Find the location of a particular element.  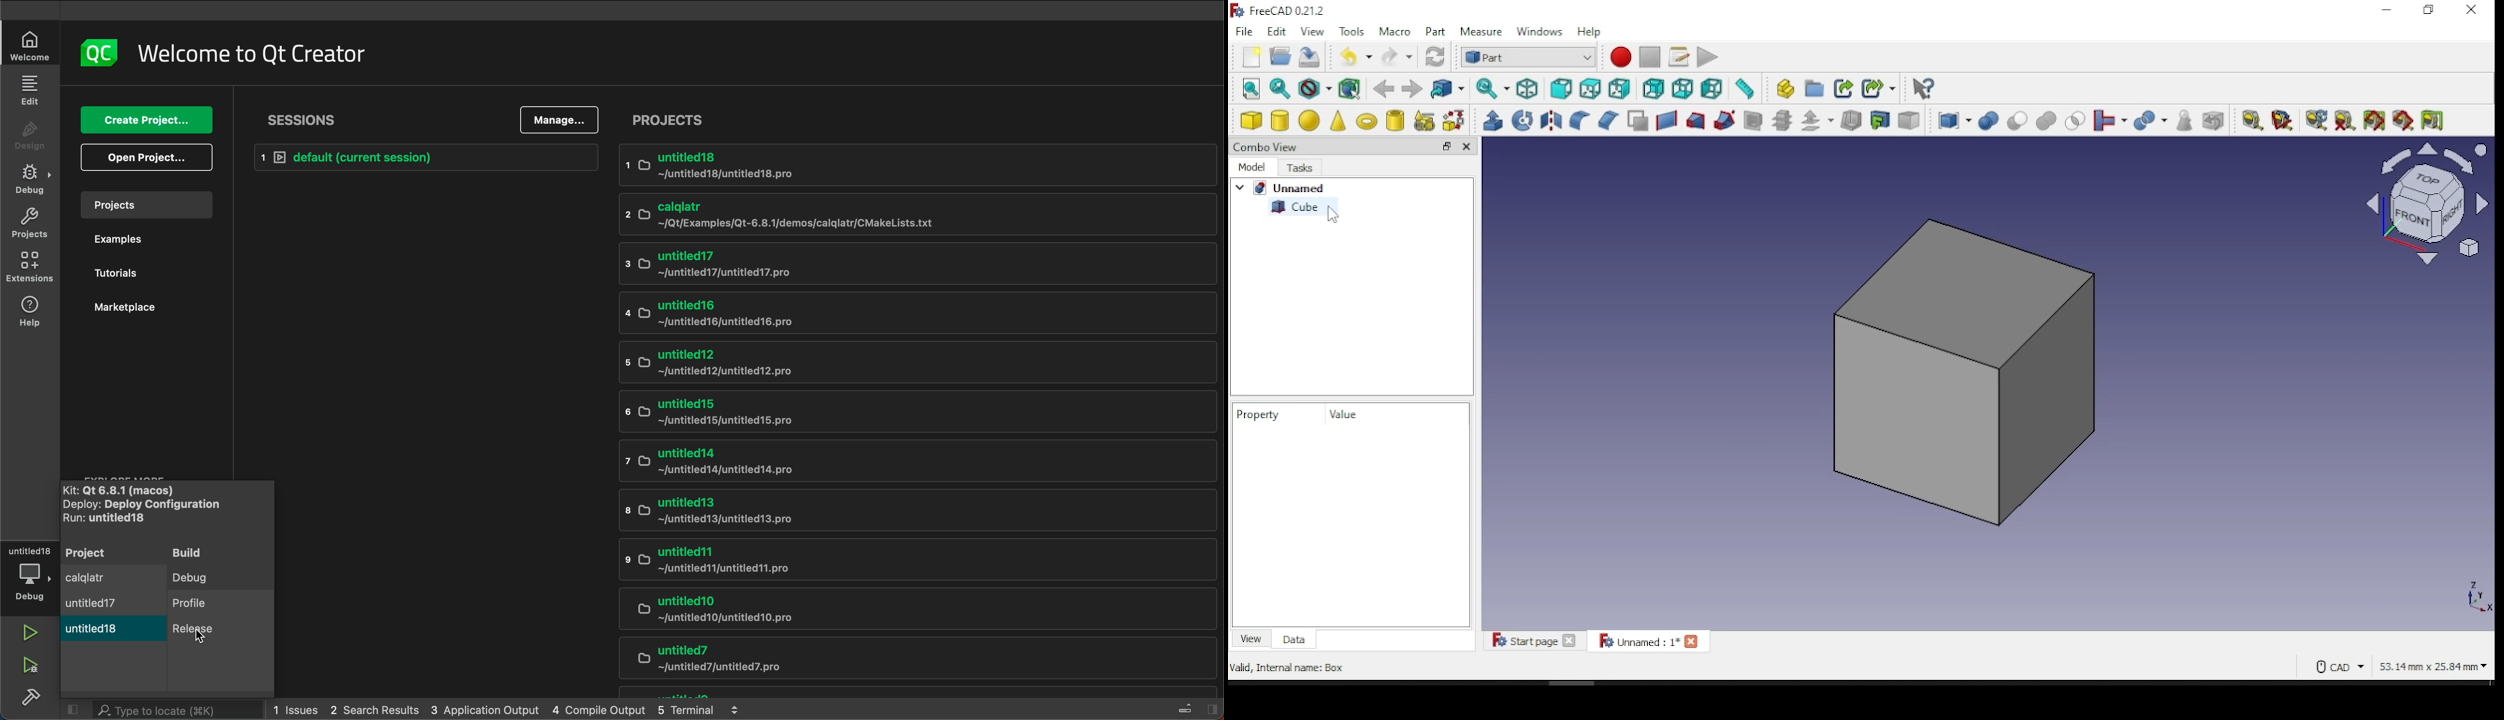

close window is located at coordinates (2472, 10).